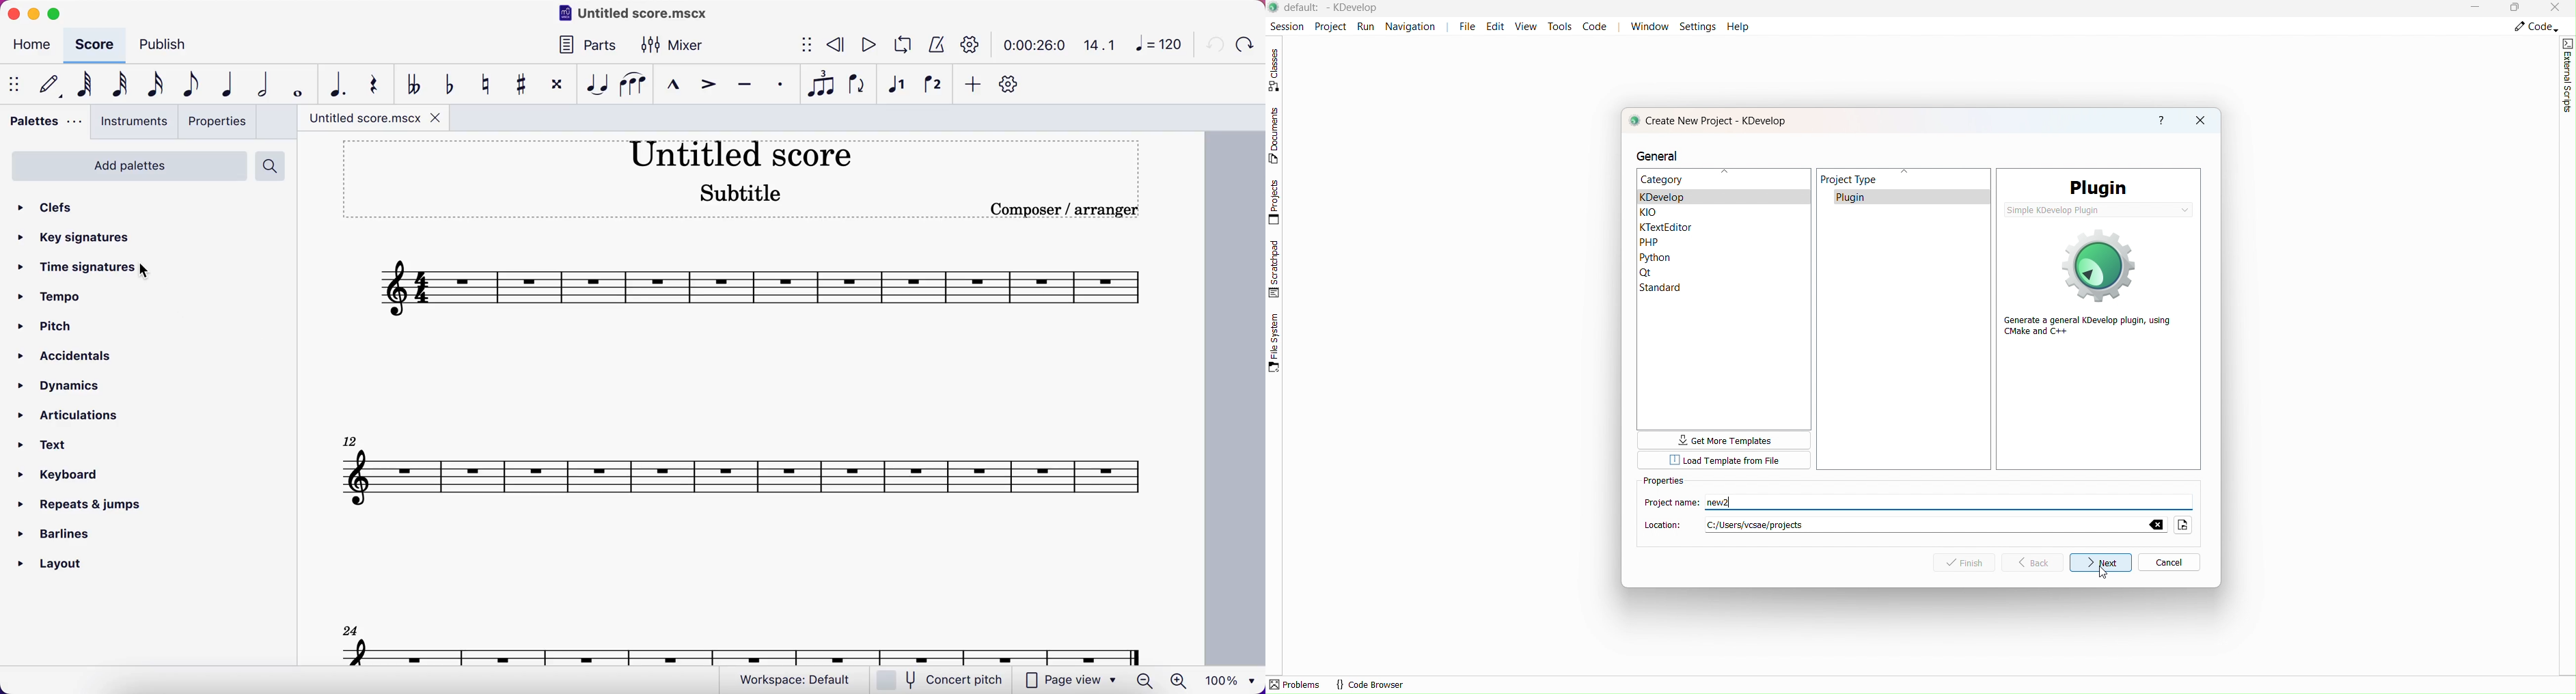 This screenshot has width=2576, height=700. What do you see at coordinates (76, 504) in the screenshot?
I see `repeats and jumps` at bounding box center [76, 504].